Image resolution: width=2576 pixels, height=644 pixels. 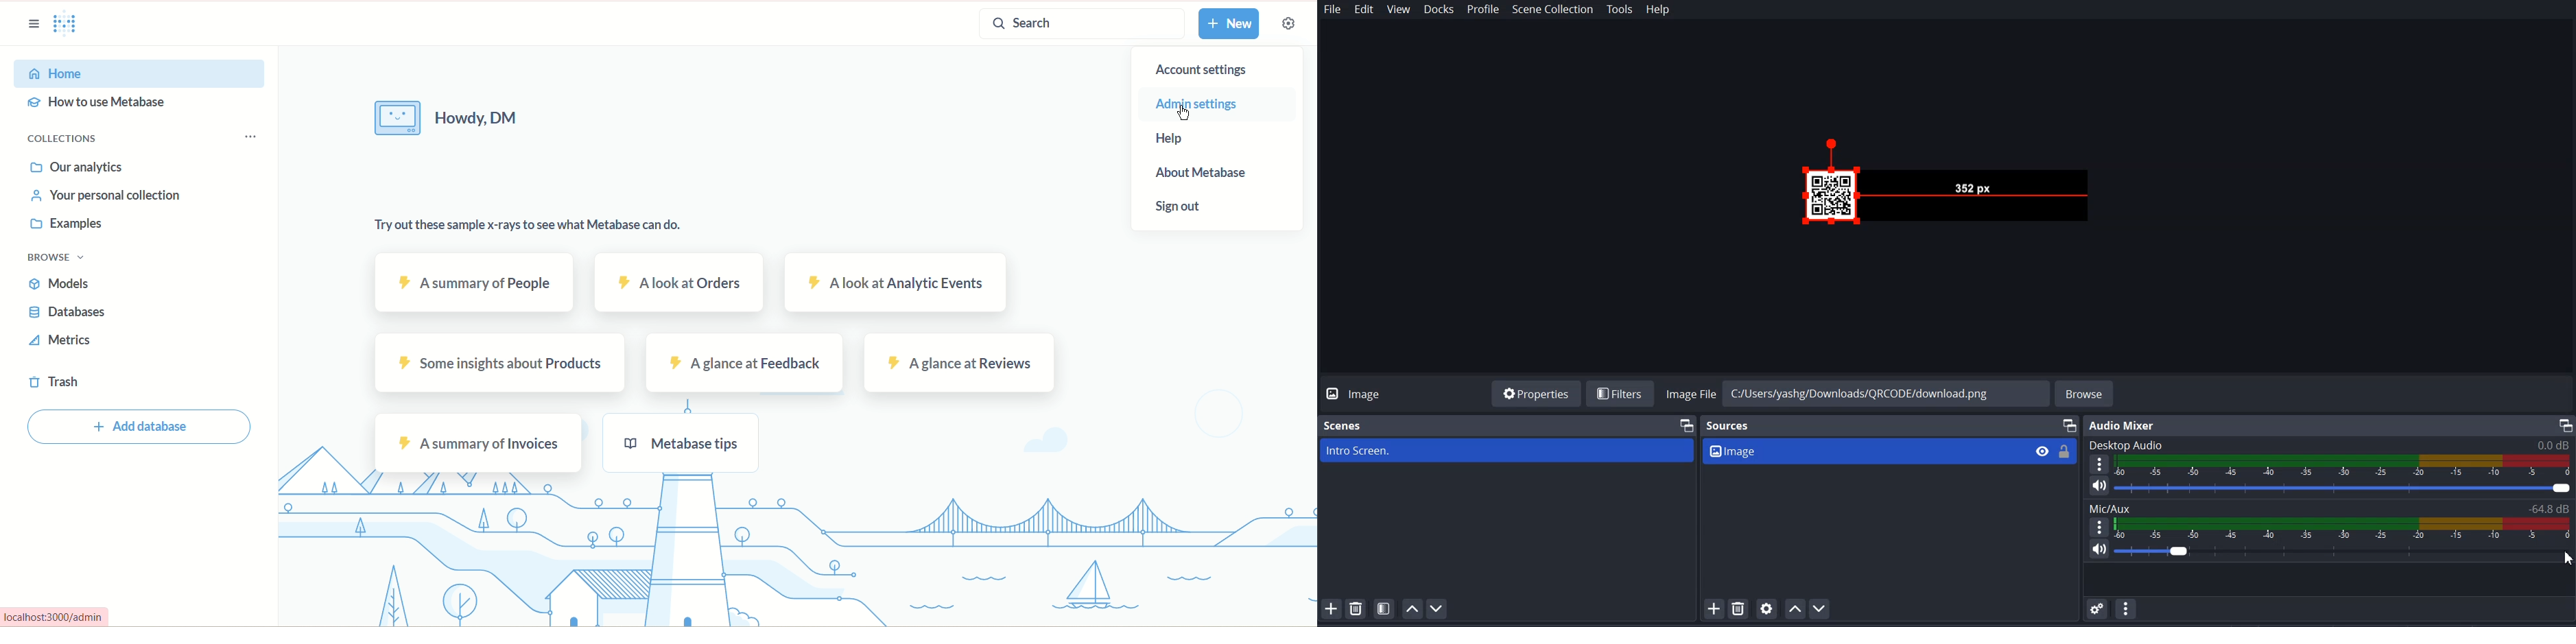 What do you see at coordinates (2344, 550) in the screenshot?
I see `Volume Adjuster` at bounding box center [2344, 550].